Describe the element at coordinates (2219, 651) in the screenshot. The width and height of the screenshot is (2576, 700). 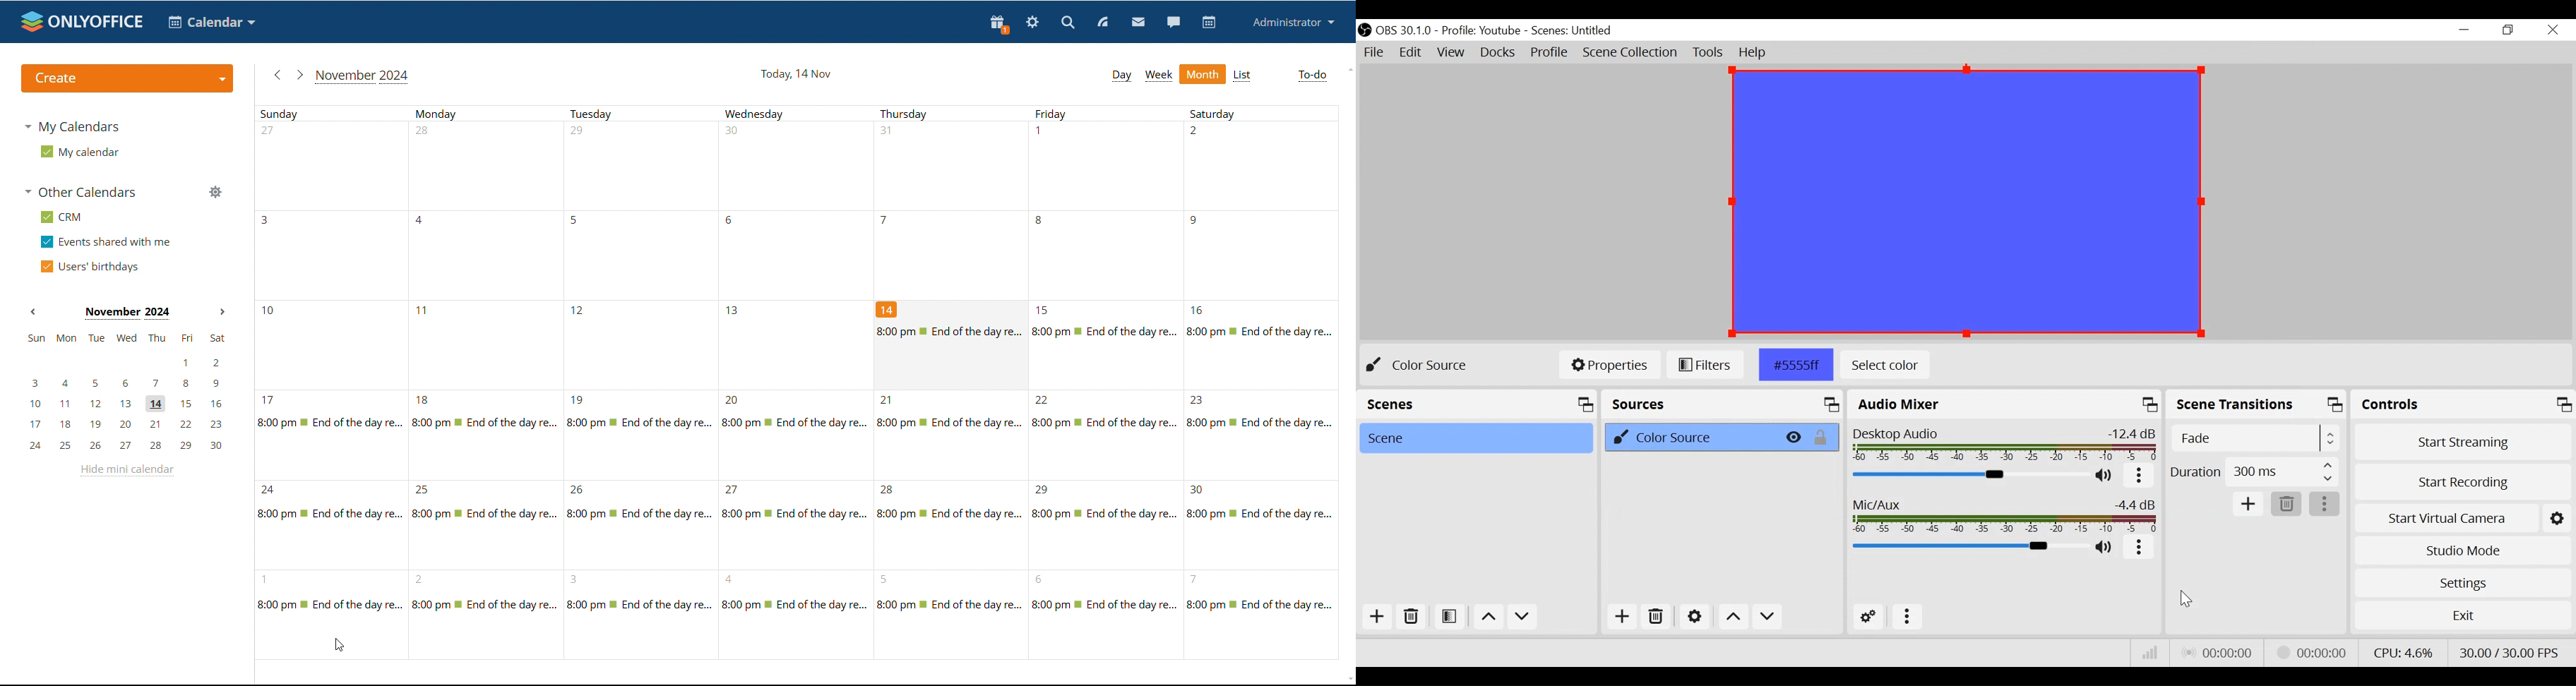
I see `Live Status` at that location.